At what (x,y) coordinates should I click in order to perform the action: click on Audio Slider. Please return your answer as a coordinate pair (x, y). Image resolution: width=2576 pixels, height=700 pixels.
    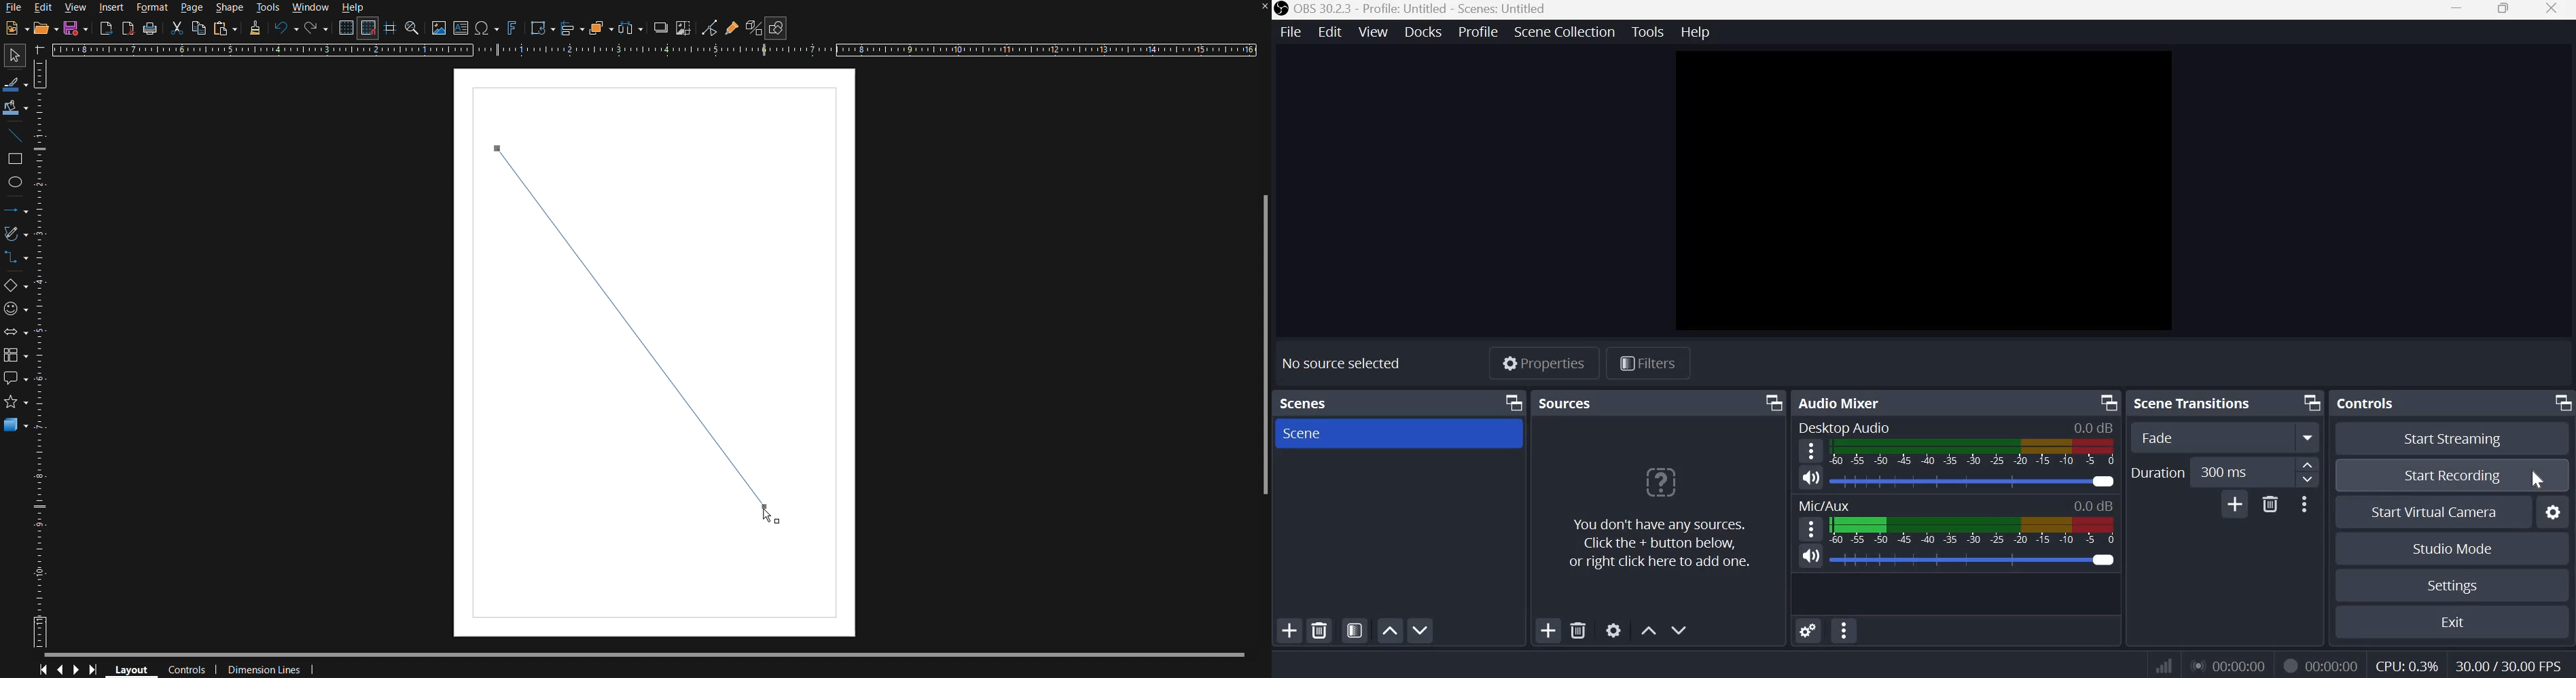
    Looking at the image, I should click on (2103, 482).